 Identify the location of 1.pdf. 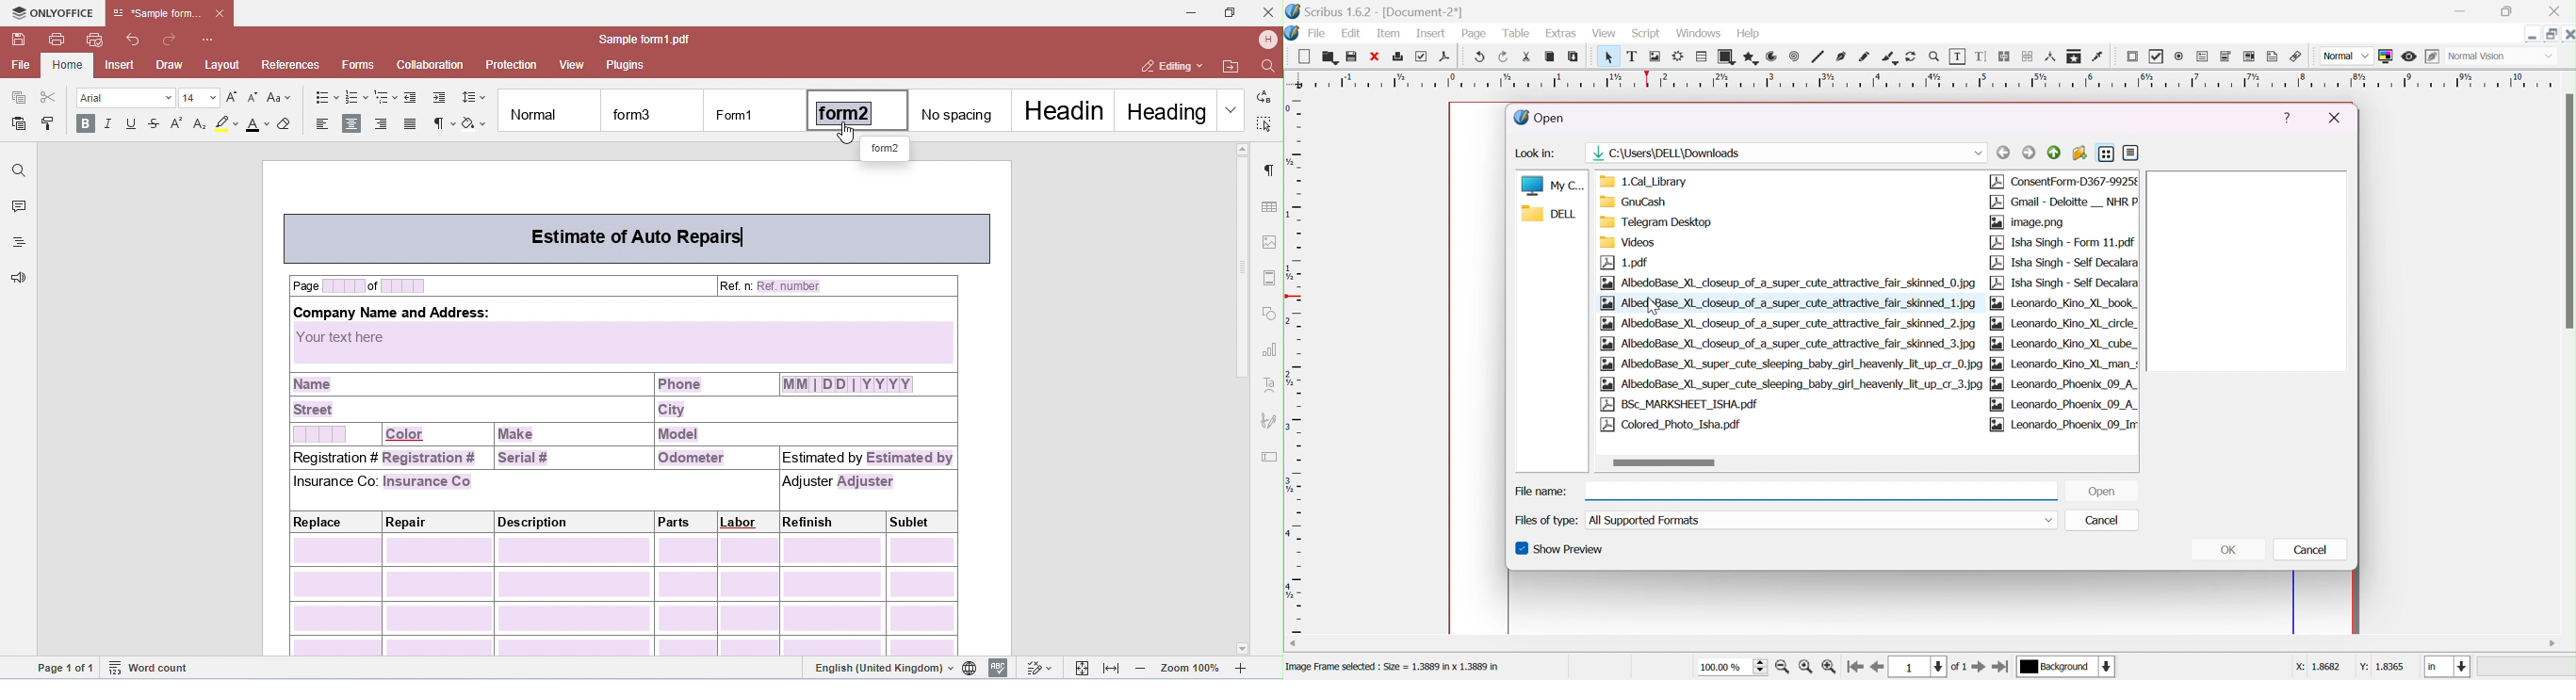
(1621, 263).